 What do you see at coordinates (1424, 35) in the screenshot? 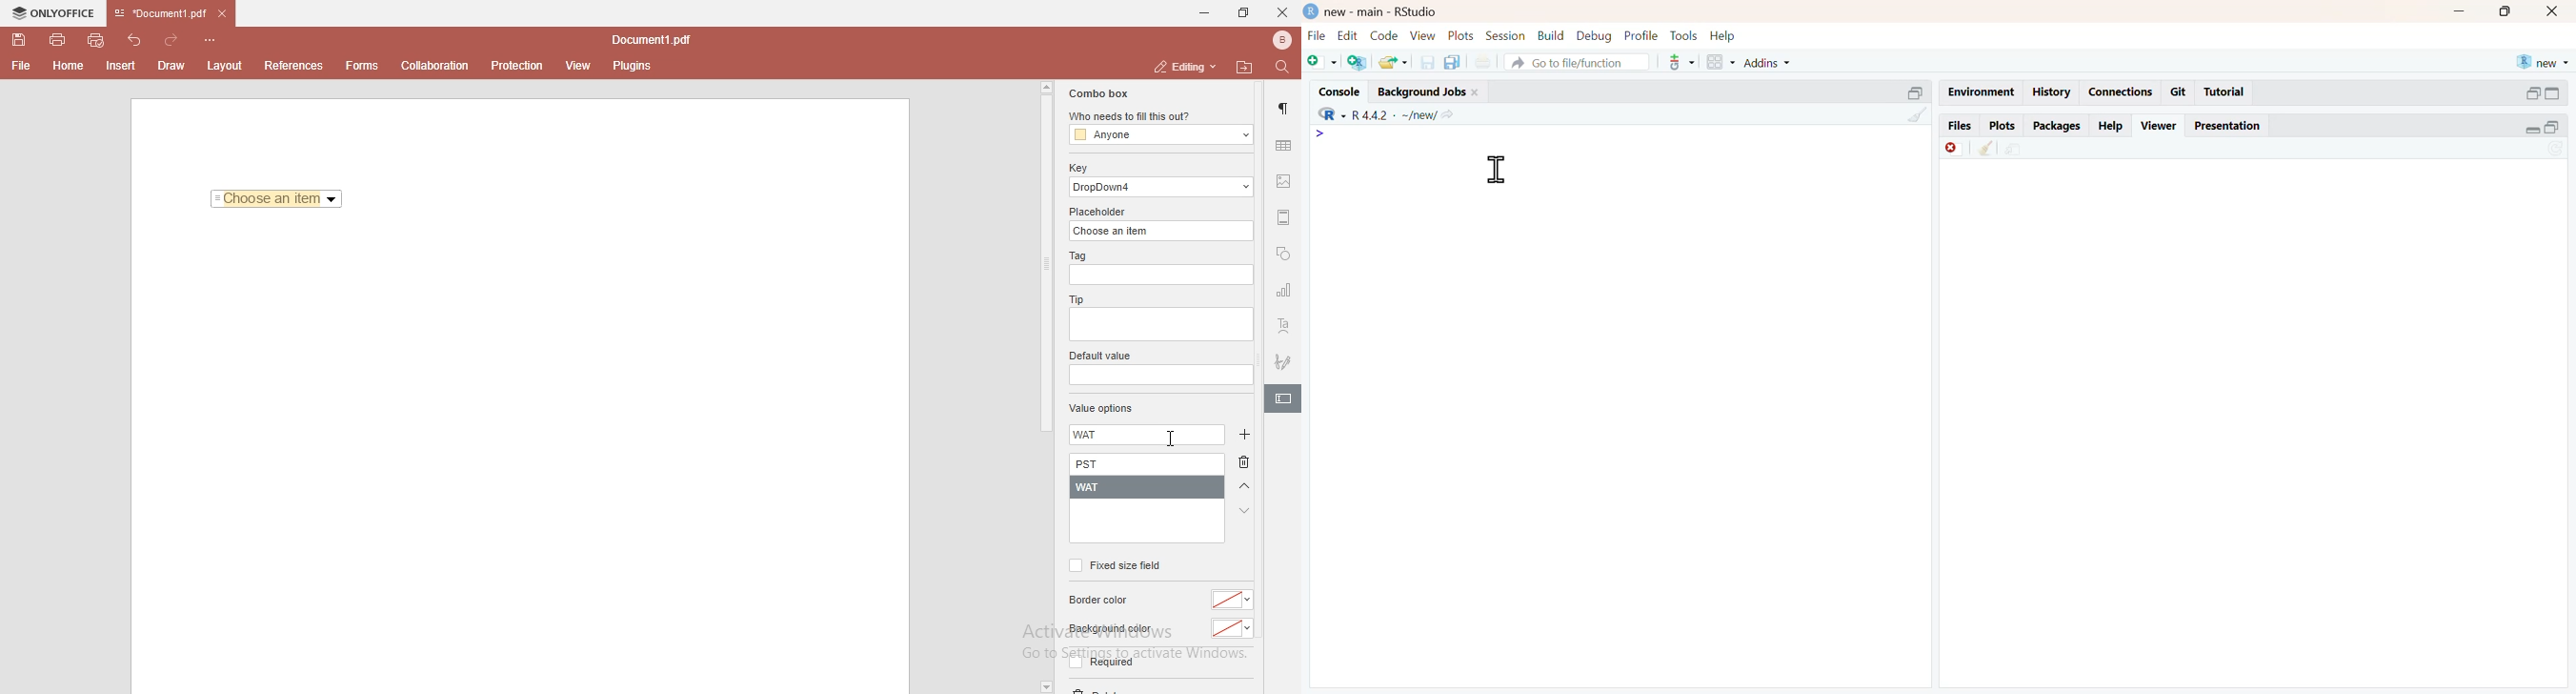
I see `view` at bounding box center [1424, 35].